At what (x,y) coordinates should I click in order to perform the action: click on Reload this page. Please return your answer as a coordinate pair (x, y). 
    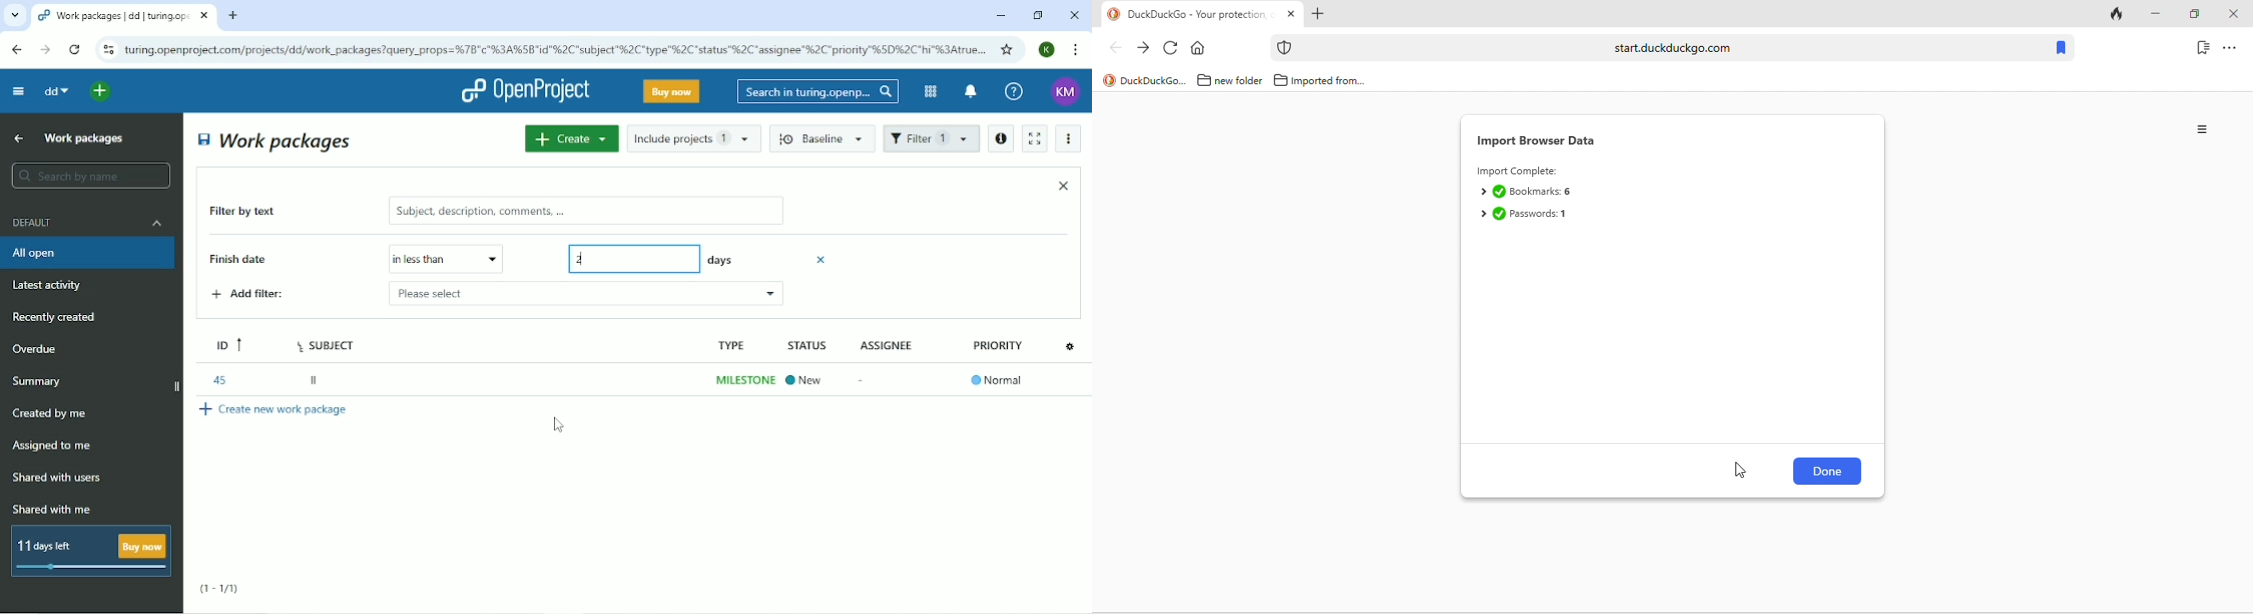
    Looking at the image, I should click on (74, 49).